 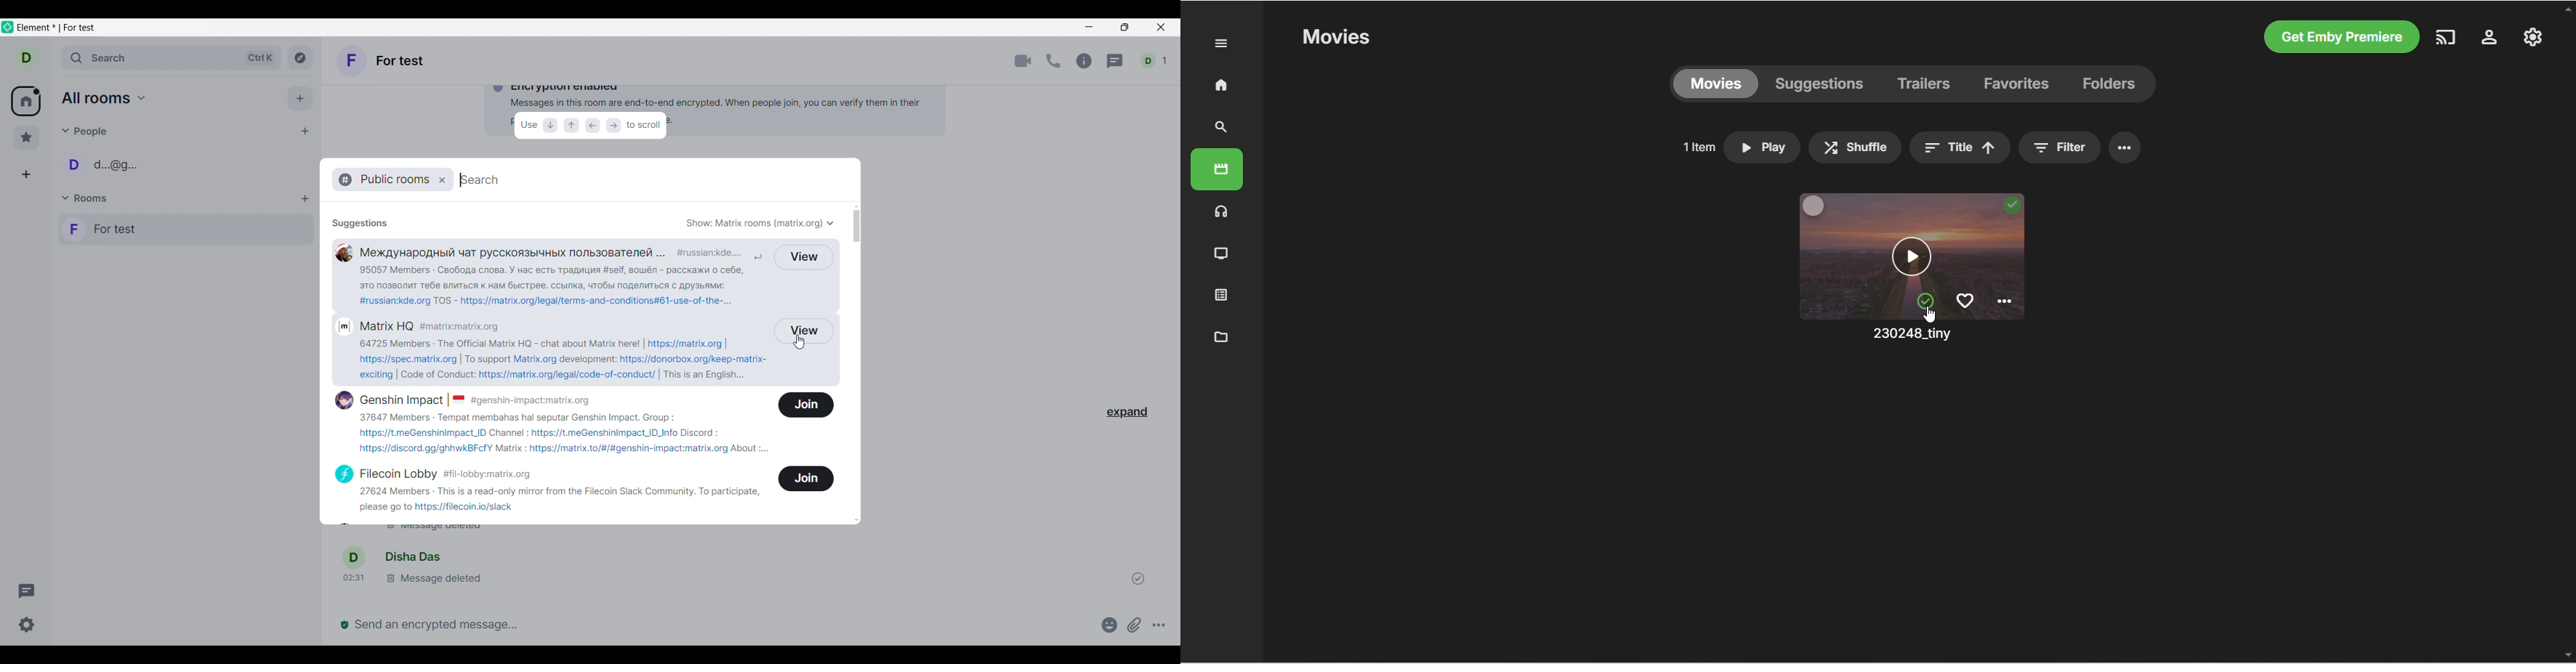 I want to click on this is an english..., so click(x=709, y=376).